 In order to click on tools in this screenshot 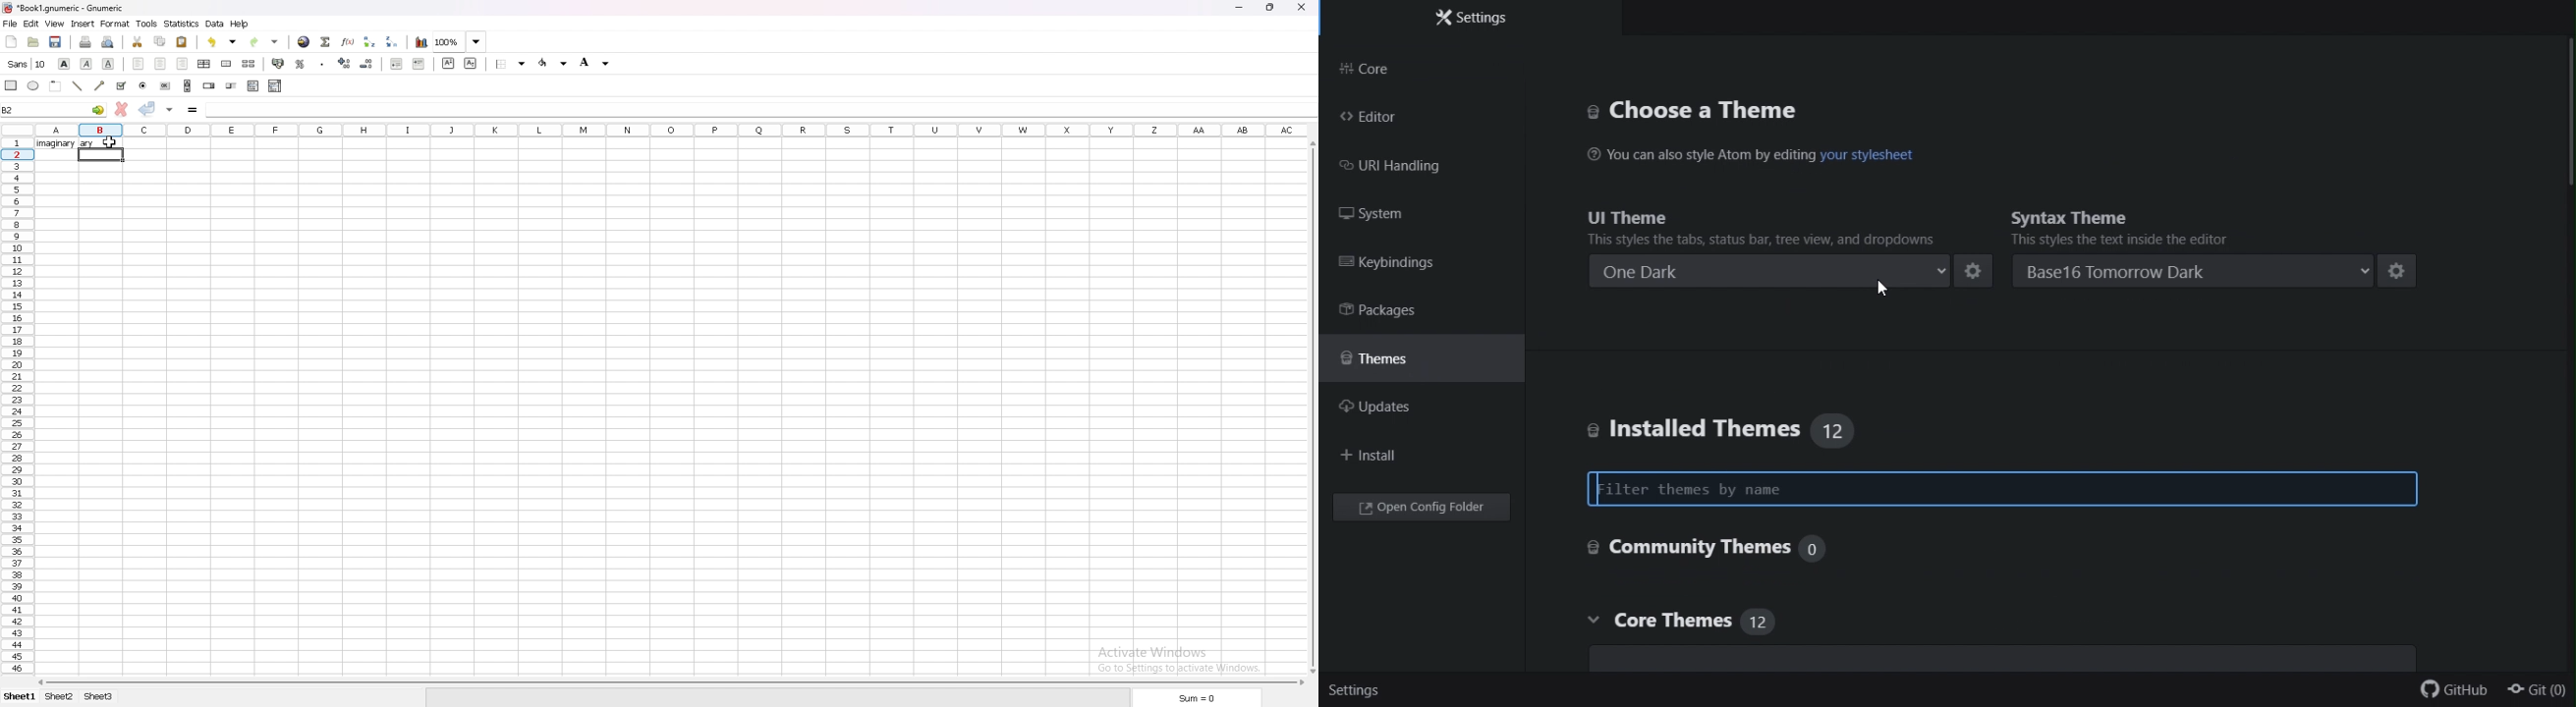, I will do `click(147, 23)`.